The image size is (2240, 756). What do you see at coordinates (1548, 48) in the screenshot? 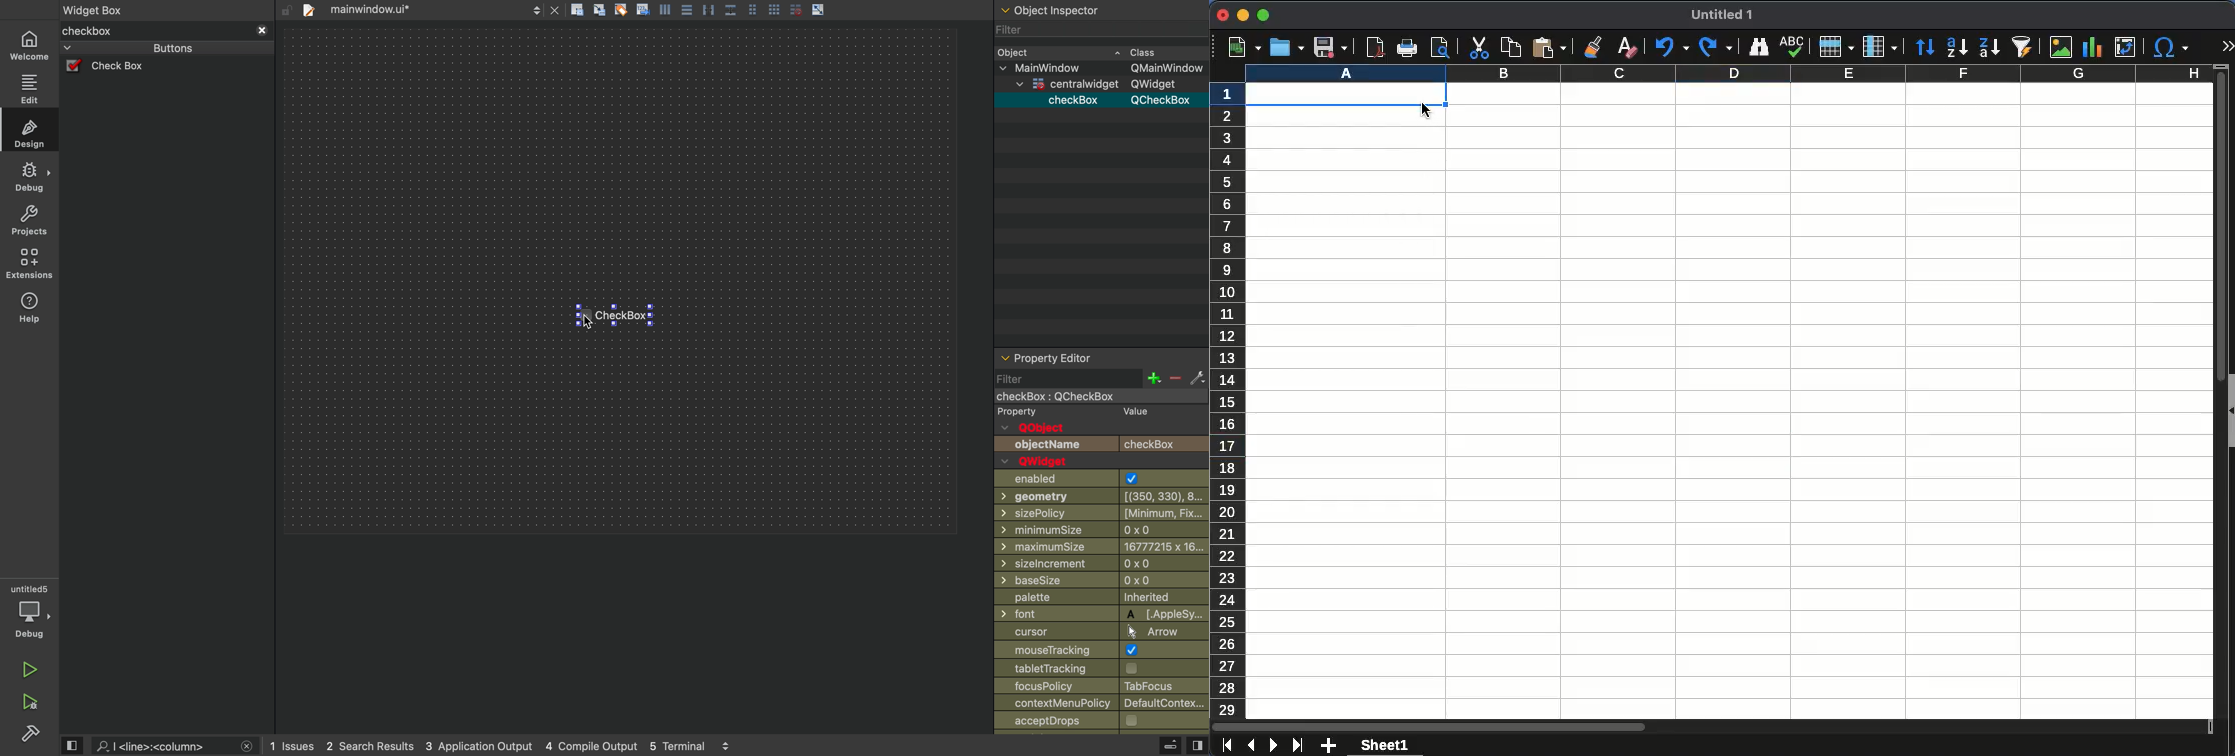
I see `paste` at bounding box center [1548, 48].